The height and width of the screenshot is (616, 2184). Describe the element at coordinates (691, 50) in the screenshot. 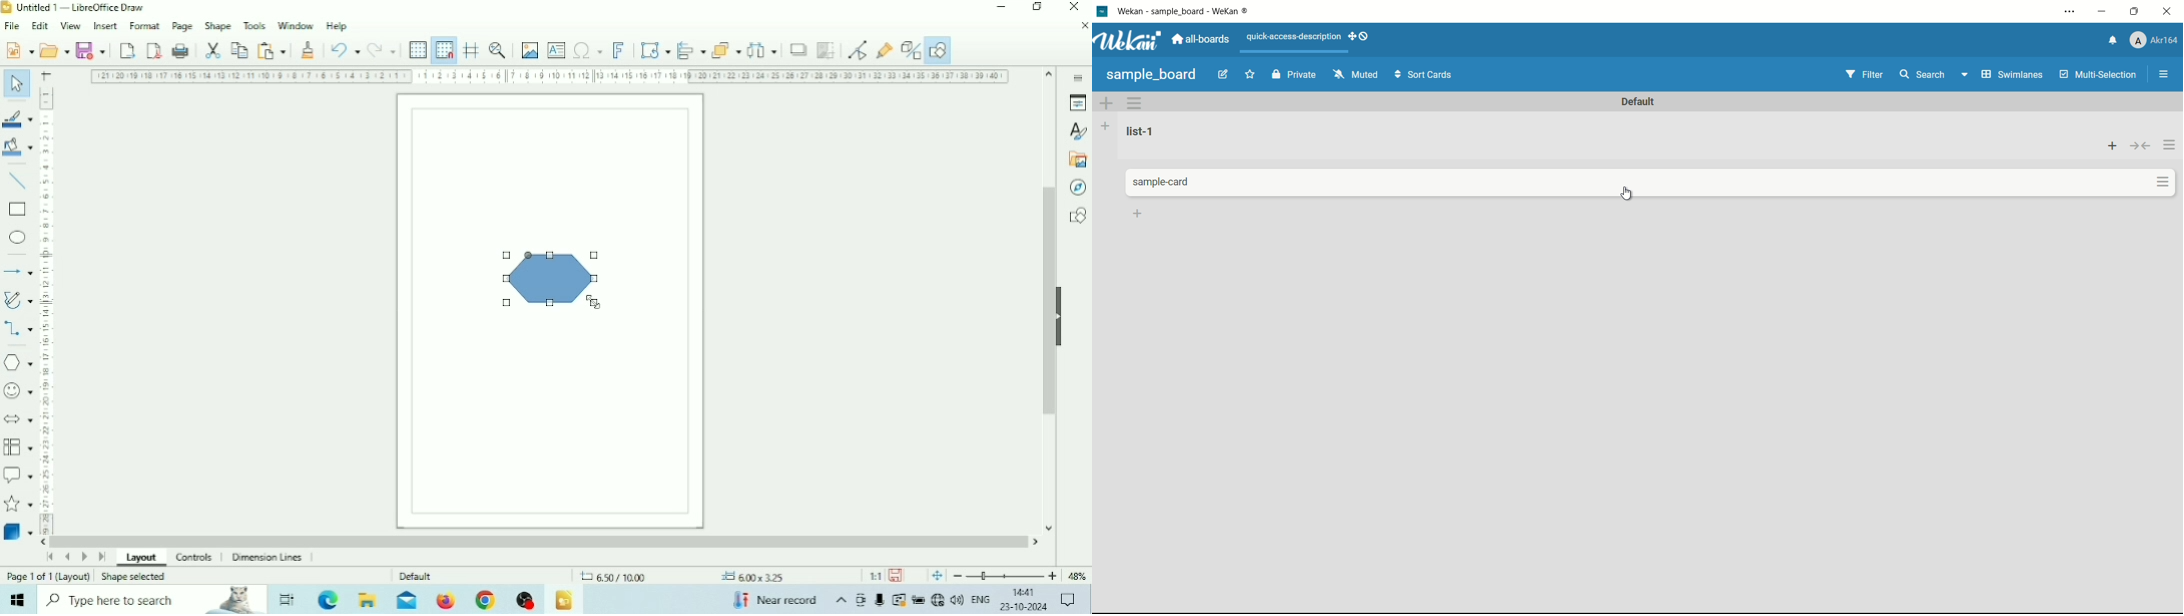

I see `Align Objects` at that location.